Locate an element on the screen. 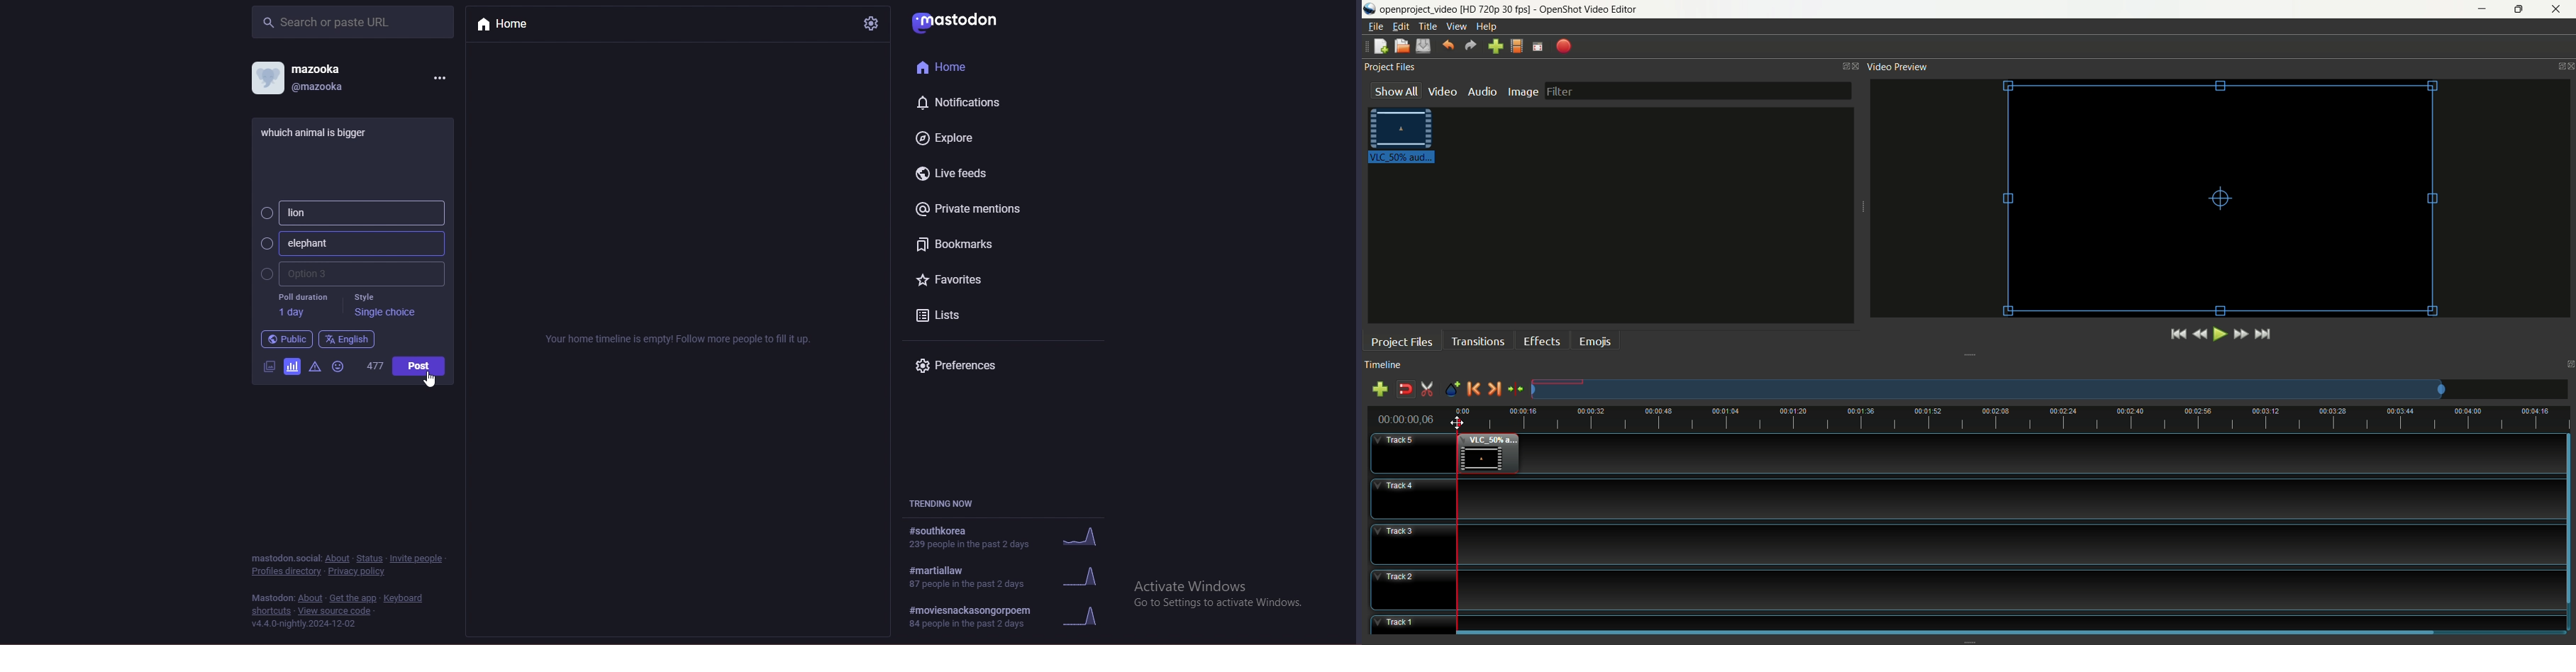  help is located at coordinates (1488, 27).